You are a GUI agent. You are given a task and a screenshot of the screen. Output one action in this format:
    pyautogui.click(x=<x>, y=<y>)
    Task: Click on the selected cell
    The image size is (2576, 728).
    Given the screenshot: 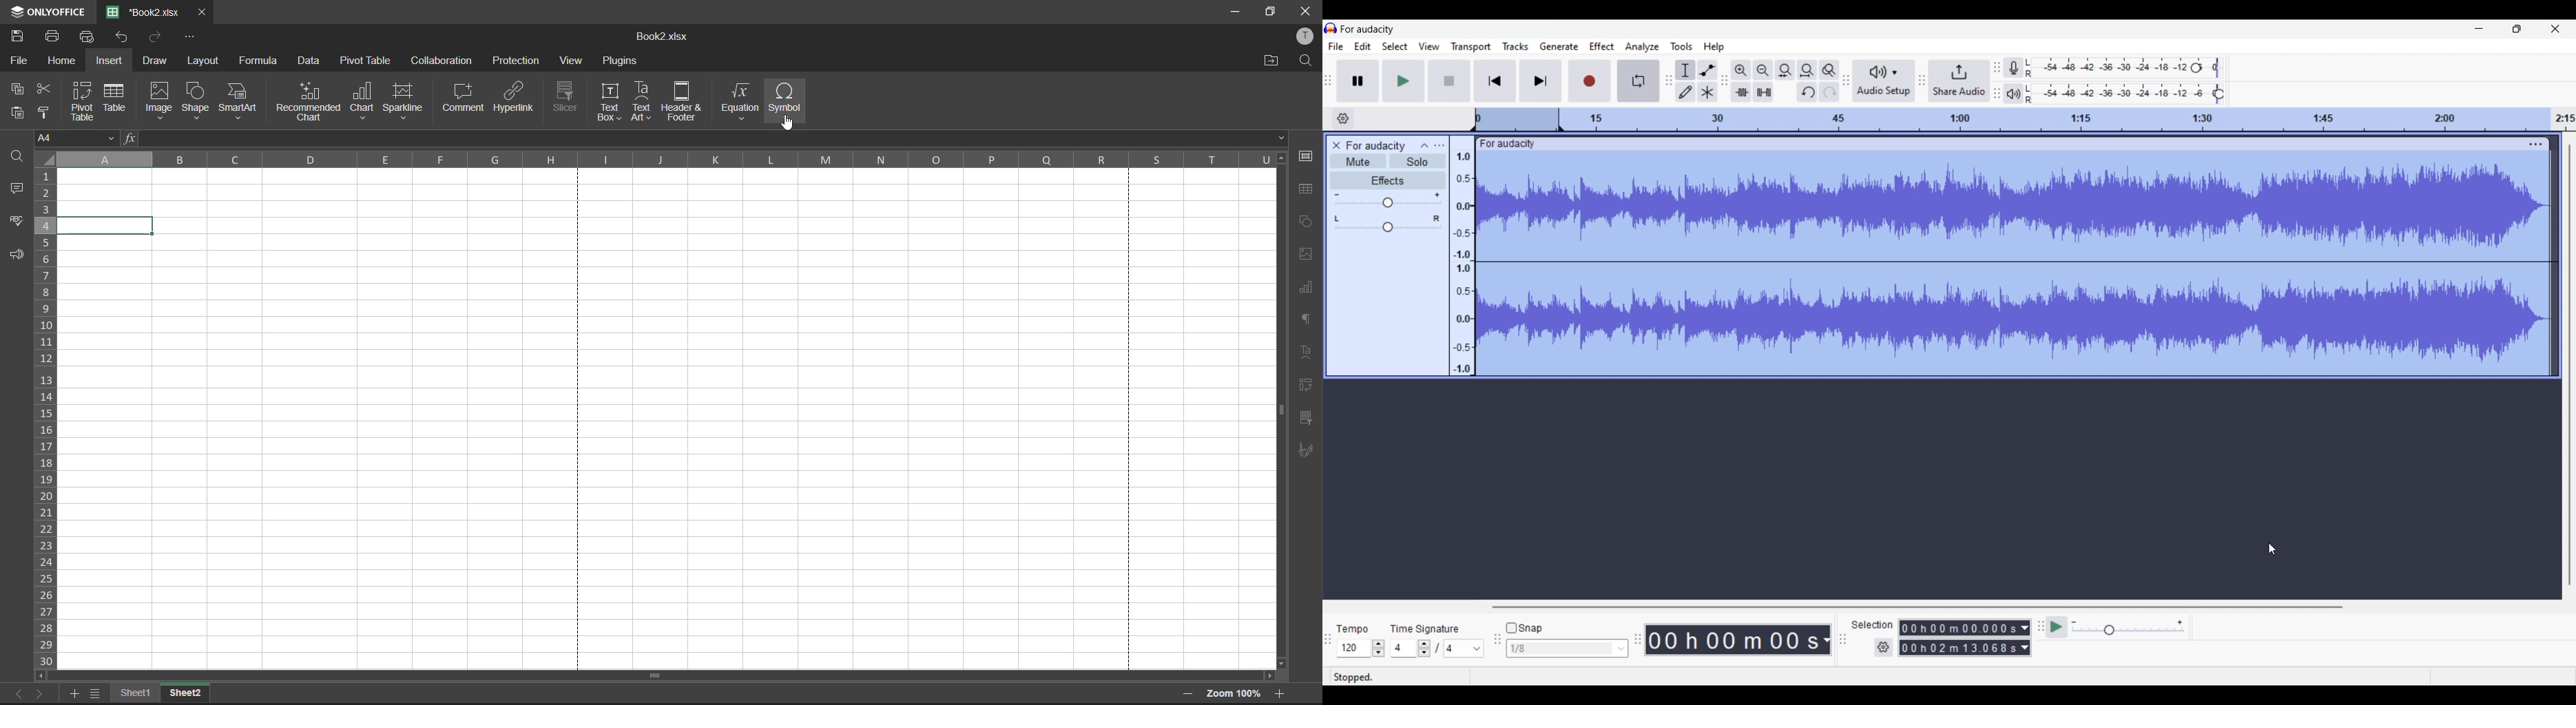 What is the action you would take?
    pyautogui.click(x=107, y=226)
    